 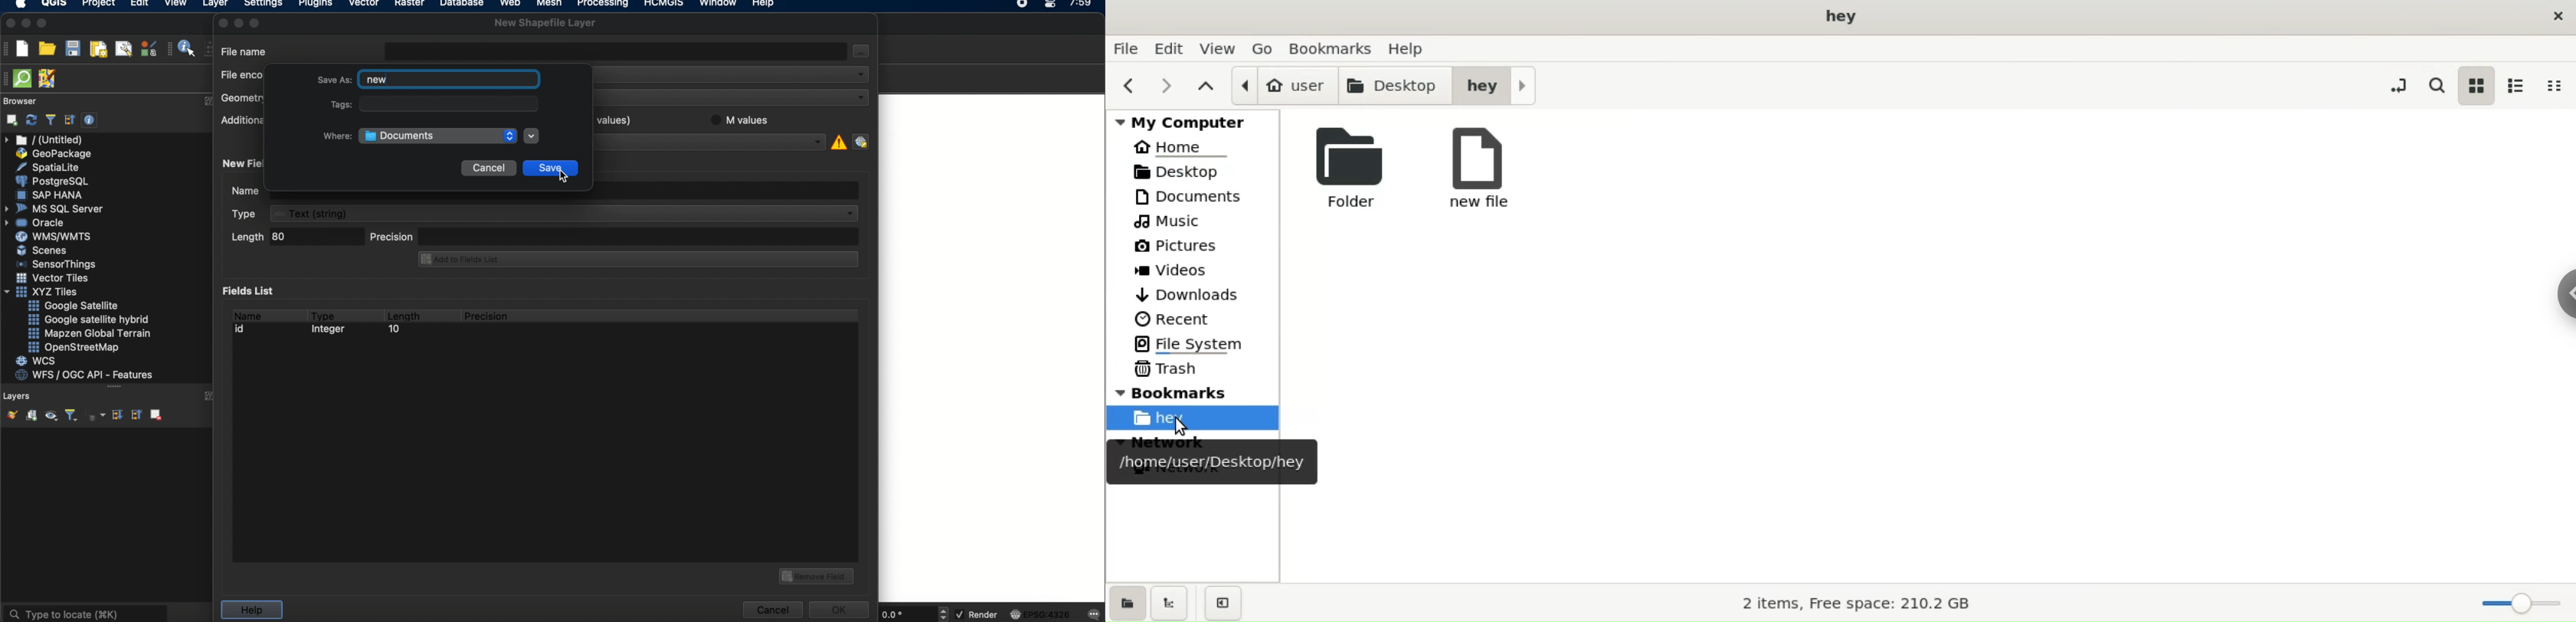 What do you see at coordinates (1182, 270) in the screenshot?
I see `videos` at bounding box center [1182, 270].